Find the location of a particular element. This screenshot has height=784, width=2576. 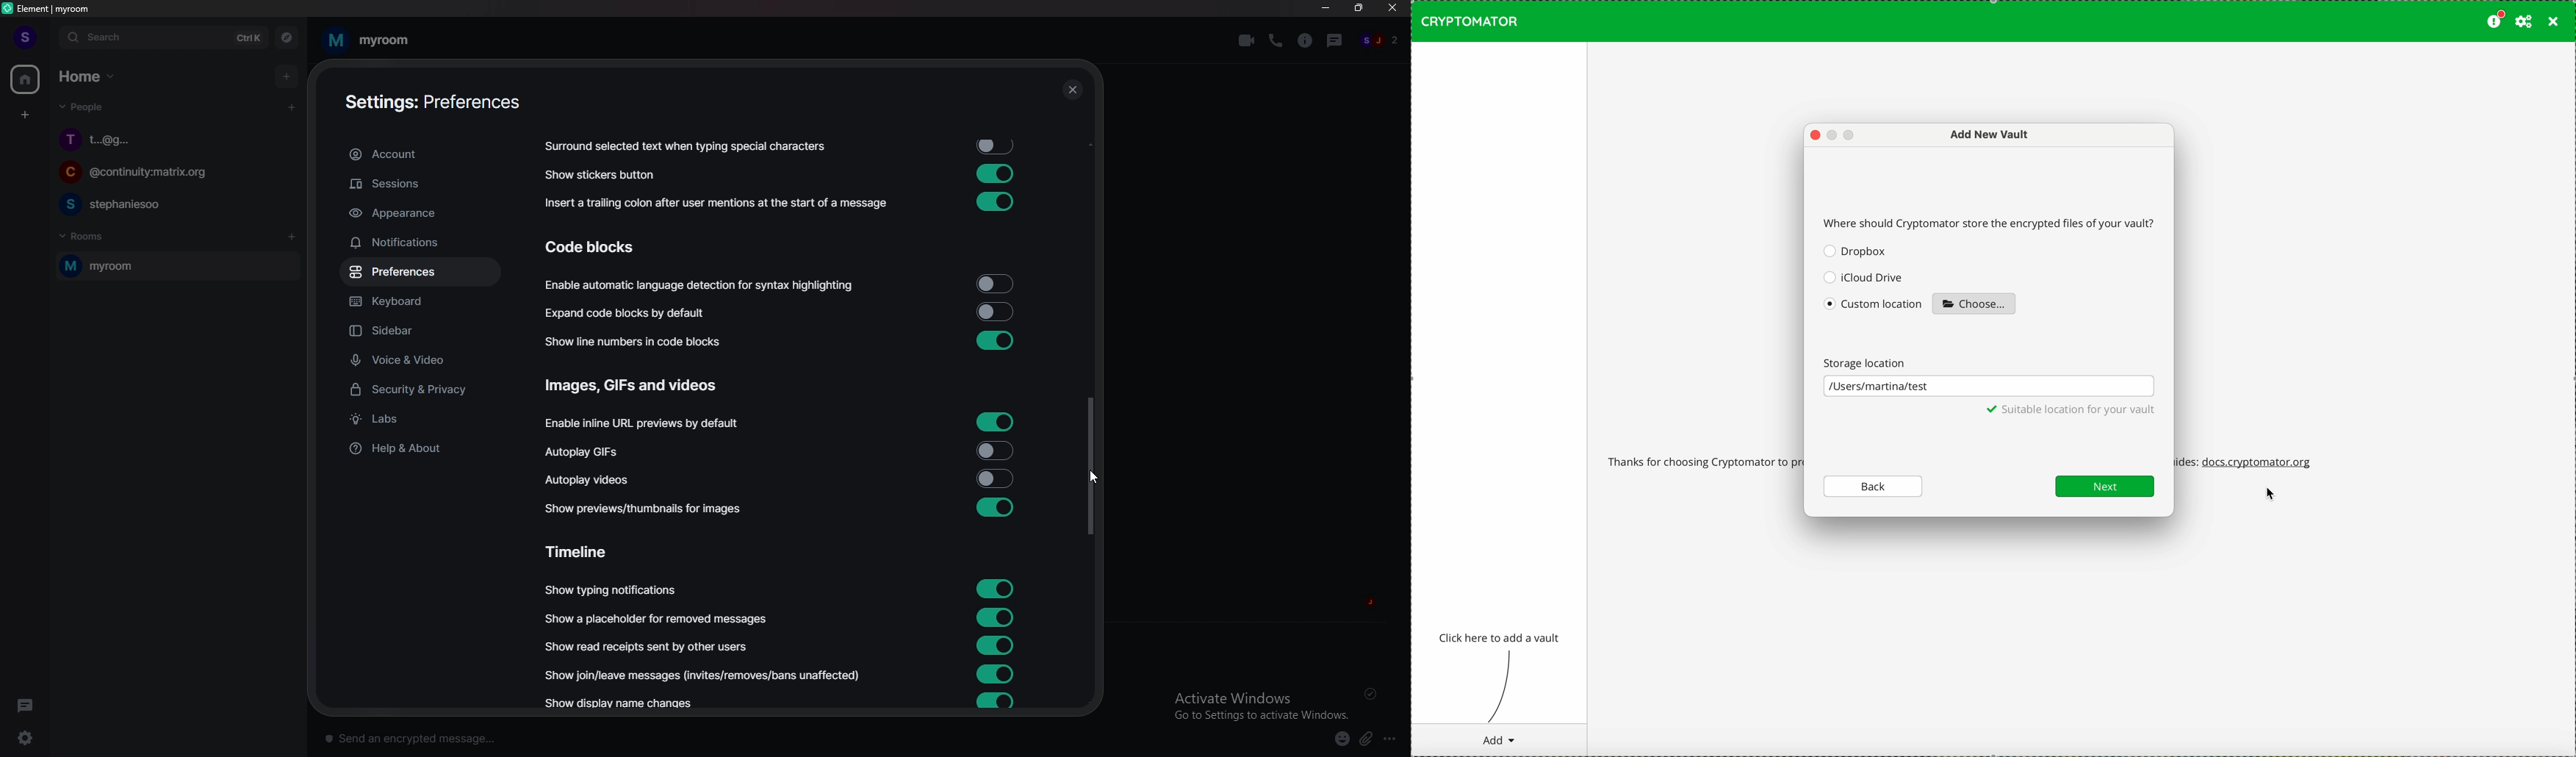

profile is located at coordinates (24, 37).